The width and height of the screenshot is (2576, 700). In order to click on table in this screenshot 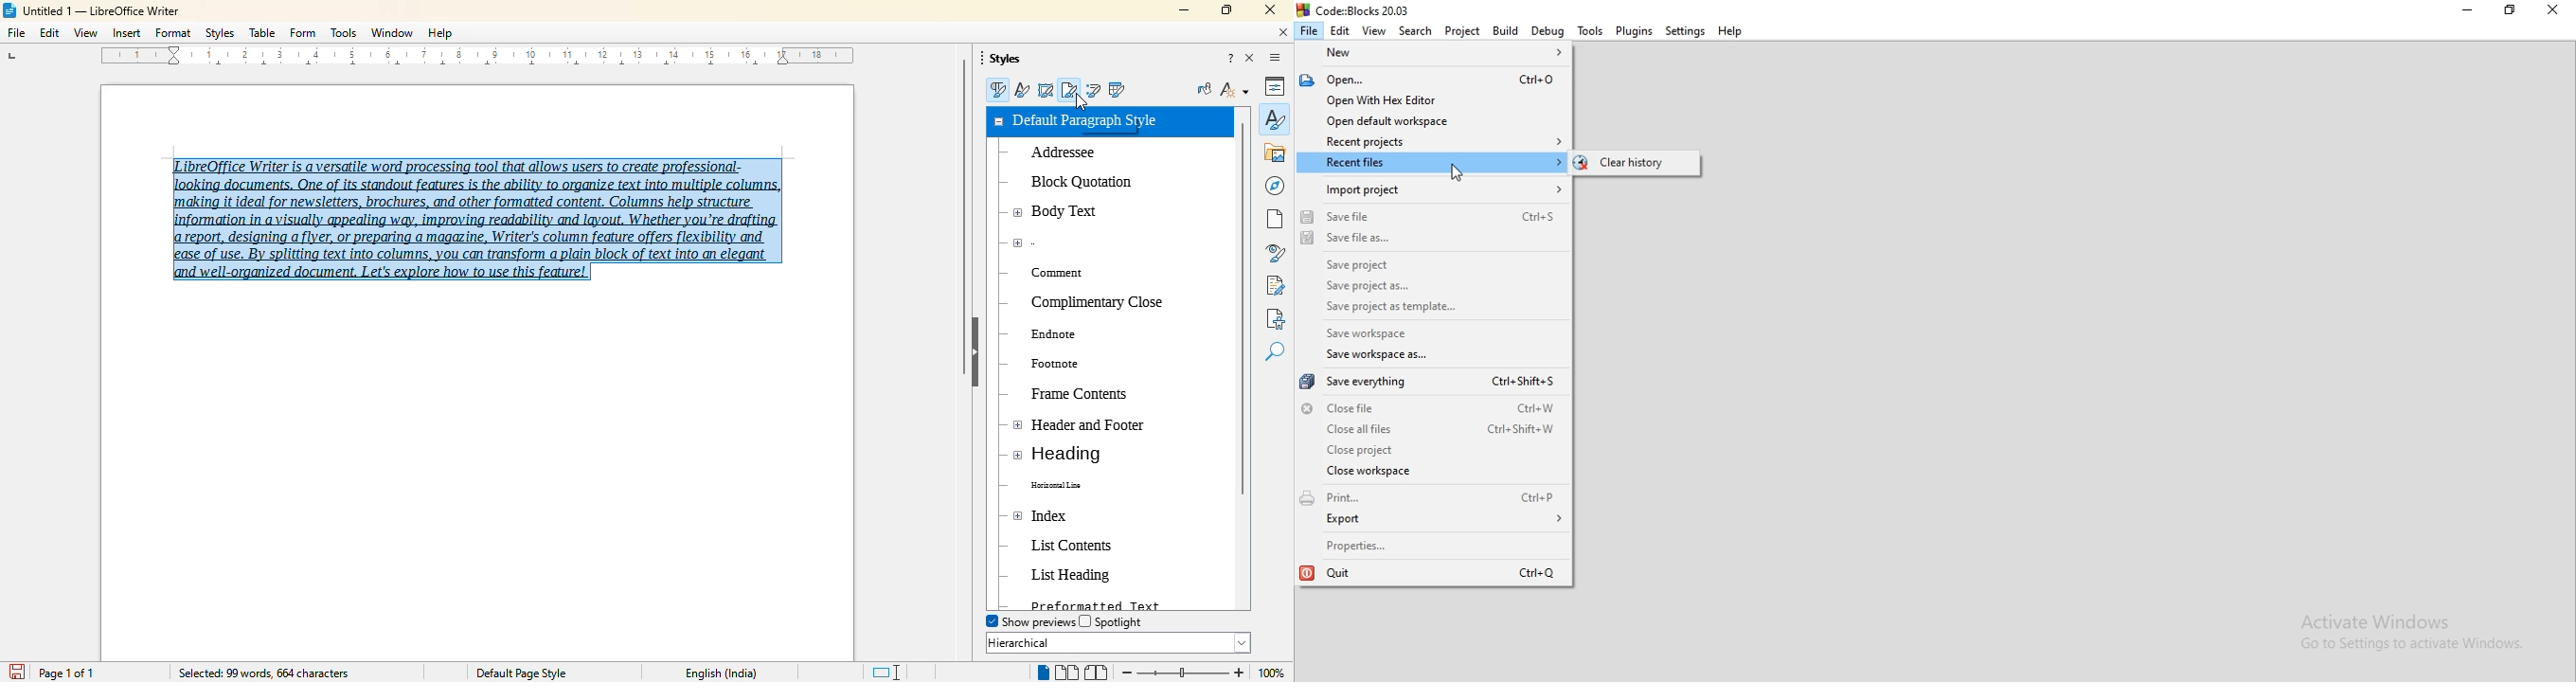, I will do `click(262, 33)`.